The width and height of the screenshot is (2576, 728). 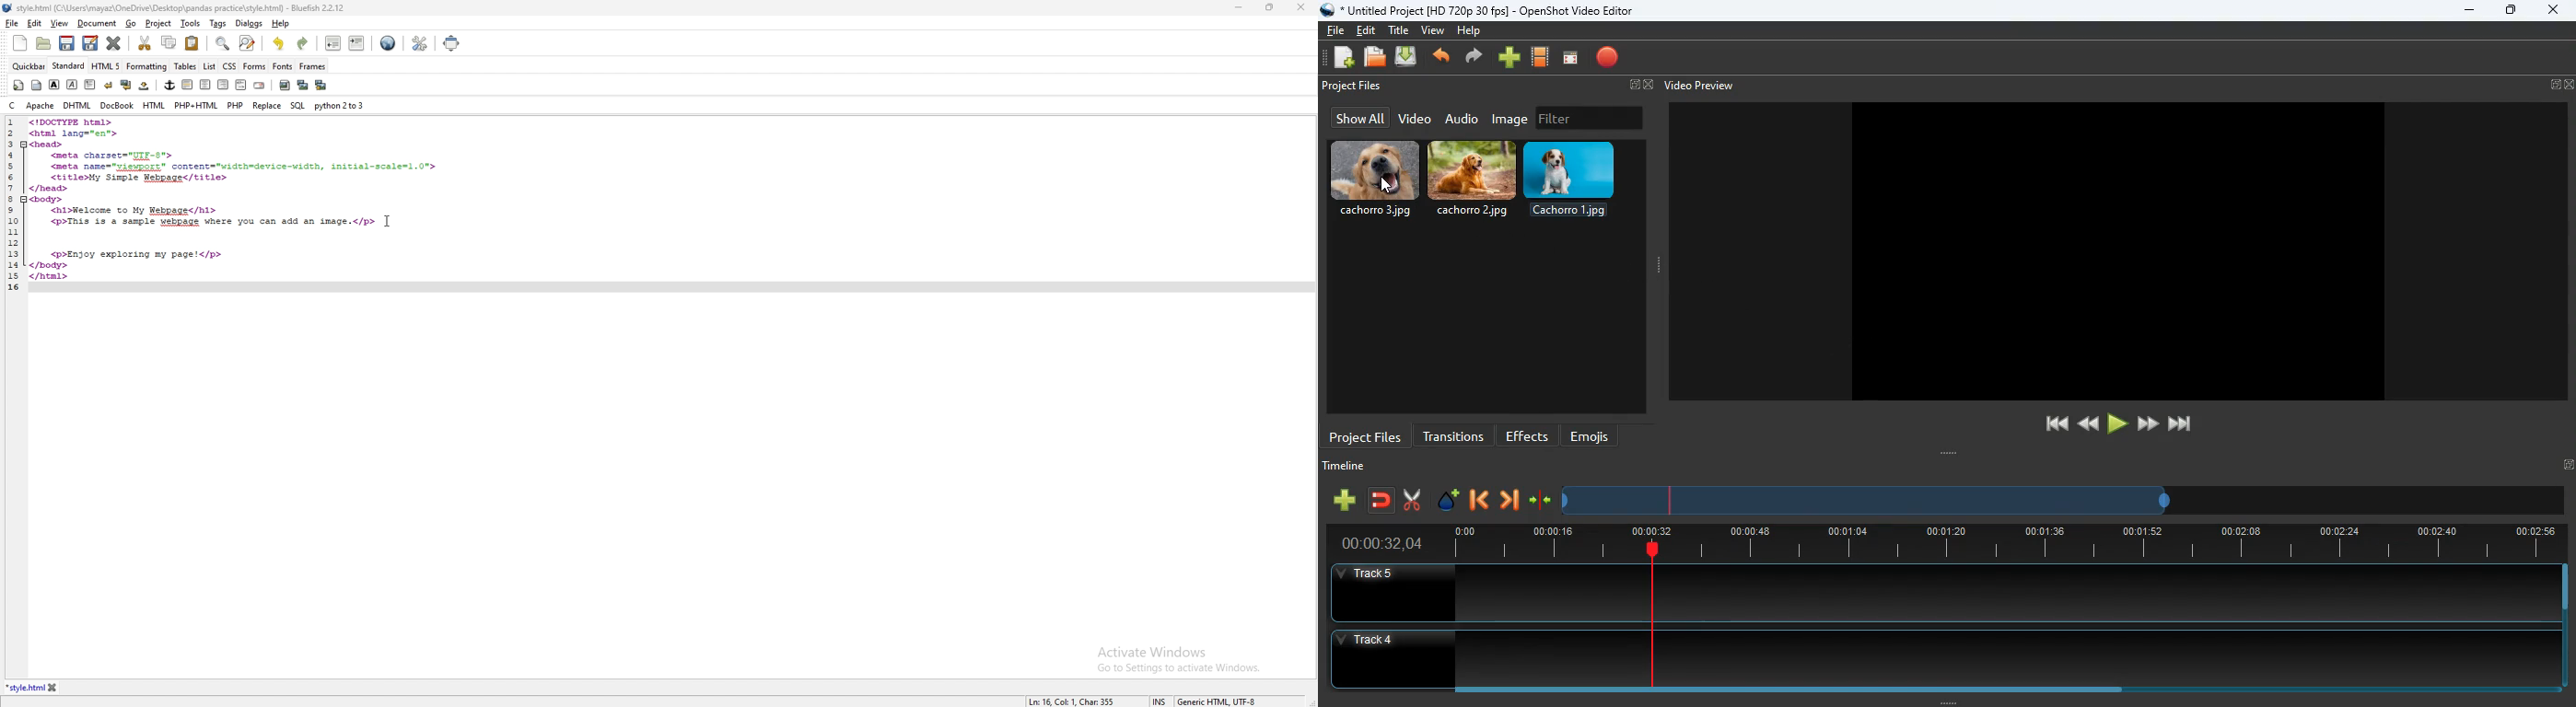 I want to click on go, so click(x=132, y=23).